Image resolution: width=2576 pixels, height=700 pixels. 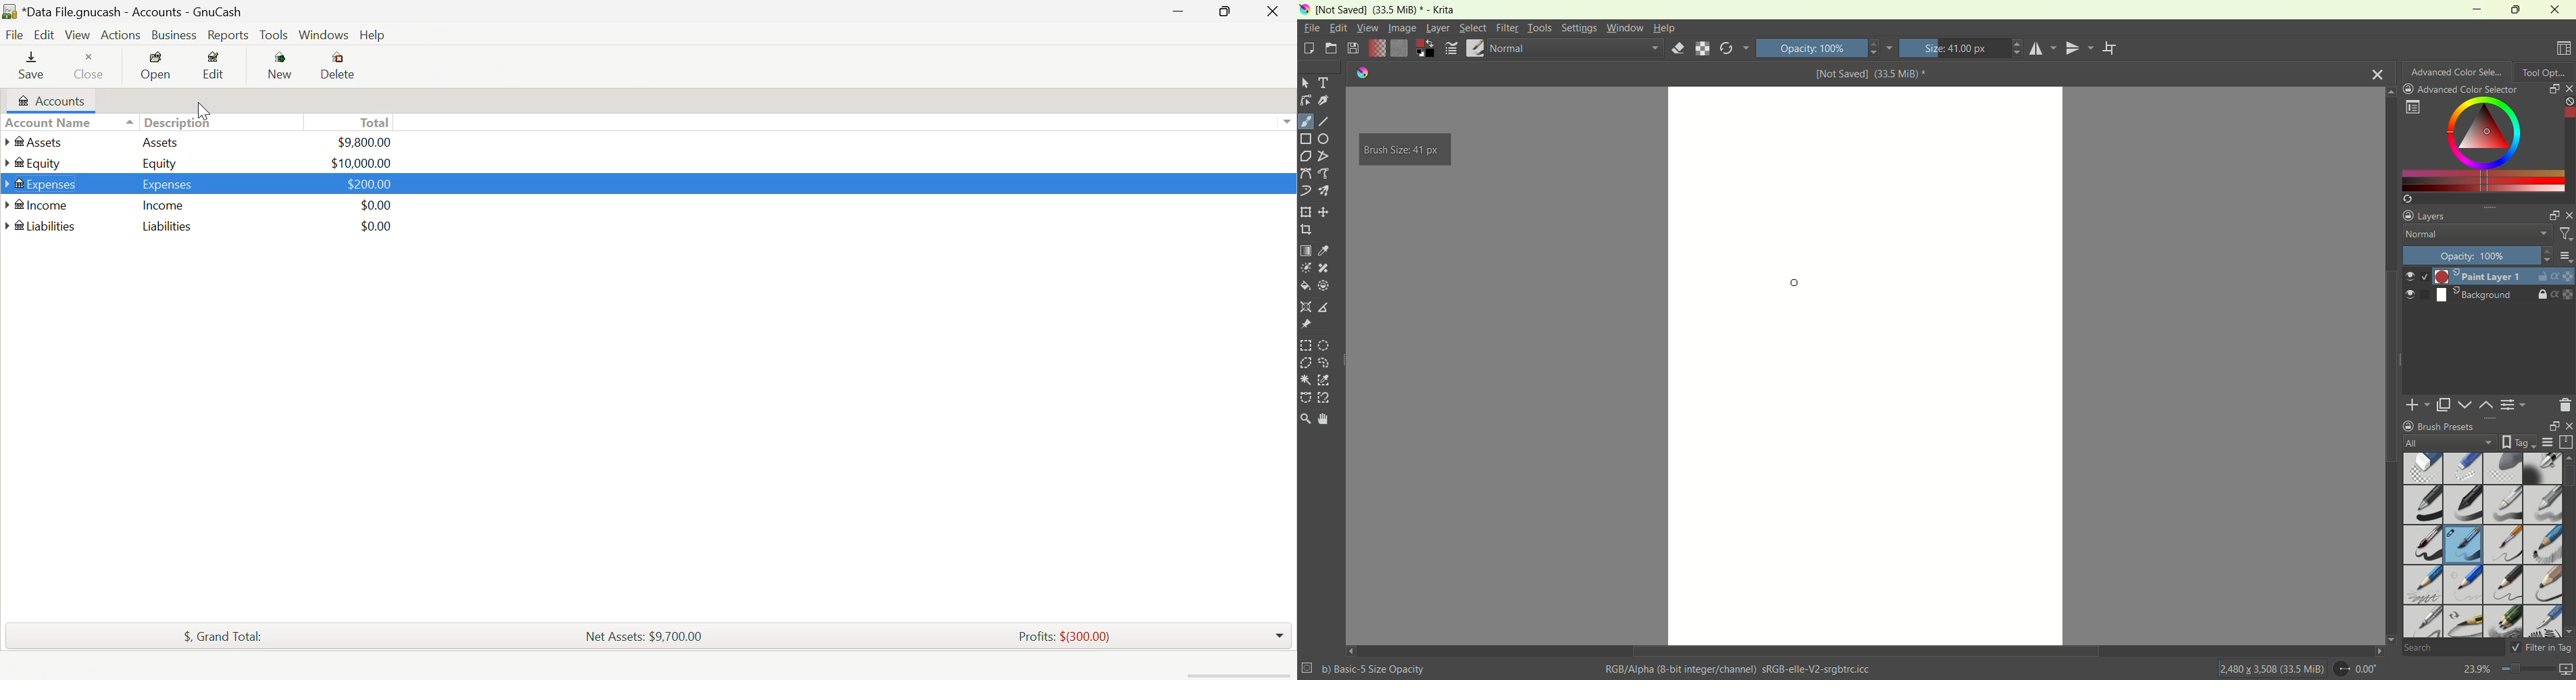 What do you see at coordinates (50, 123) in the screenshot?
I see `Account Name` at bounding box center [50, 123].